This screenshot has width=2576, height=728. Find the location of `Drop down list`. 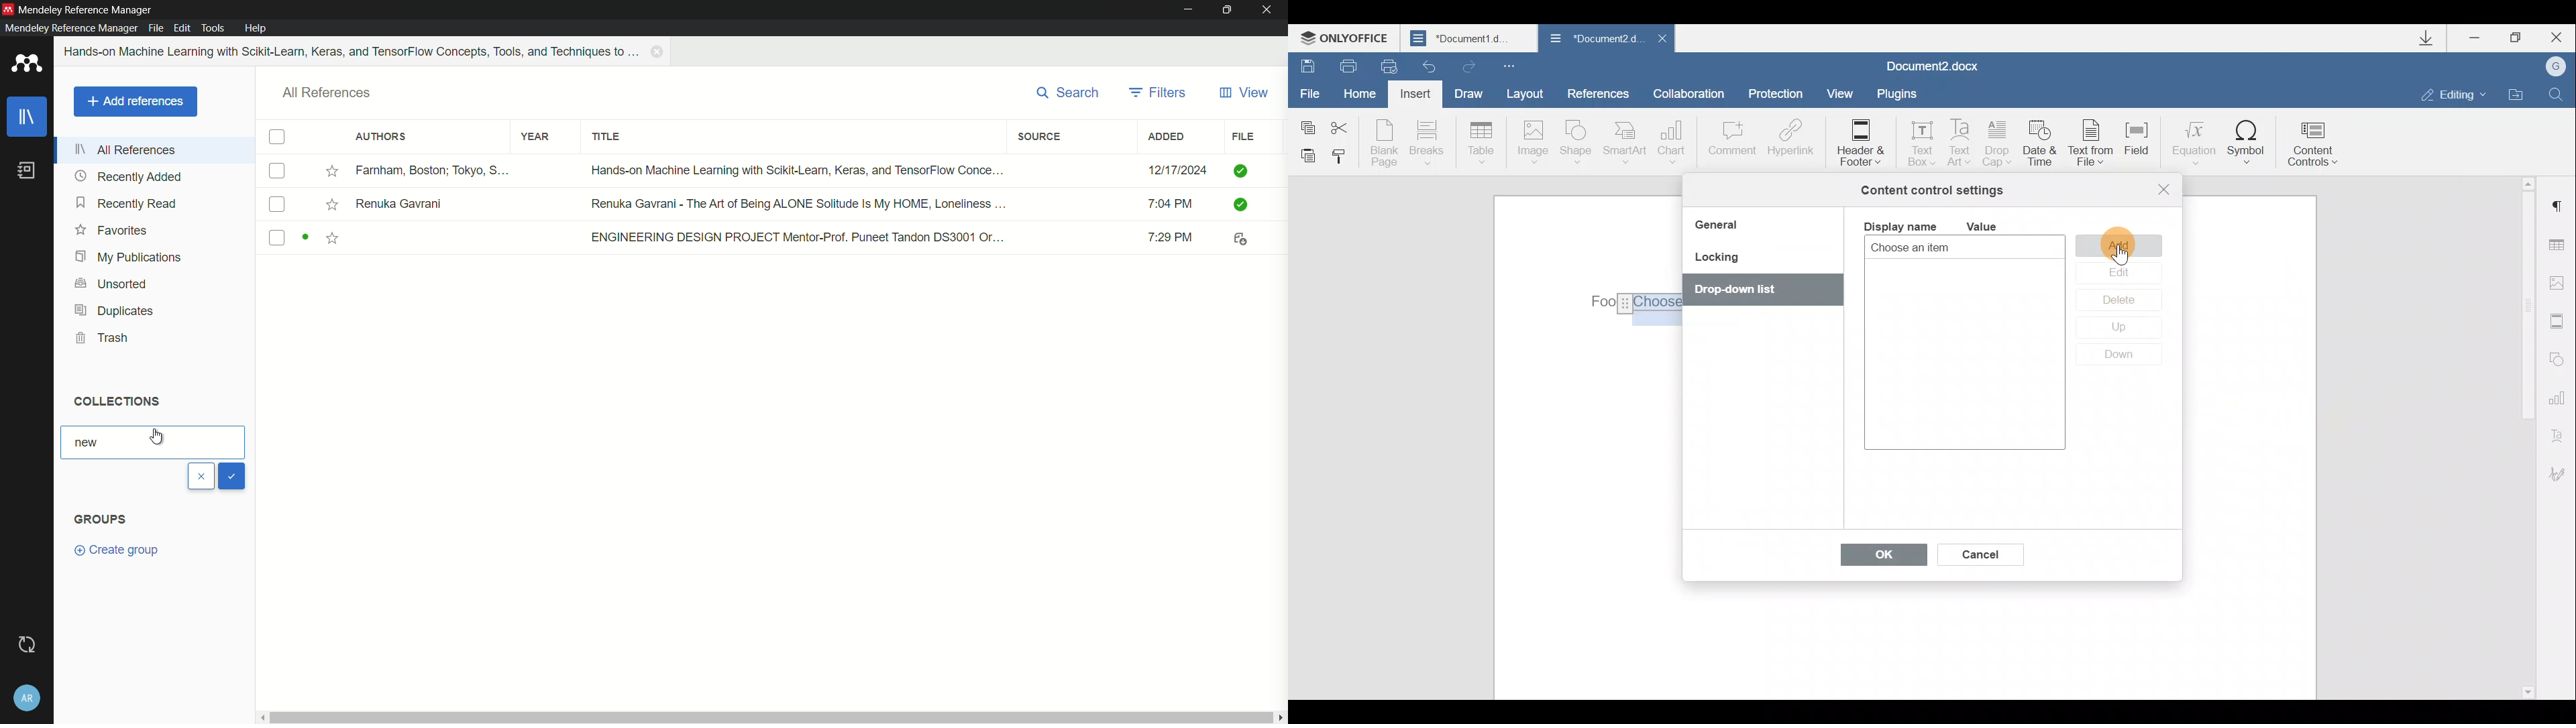

Drop down list is located at coordinates (1756, 291).